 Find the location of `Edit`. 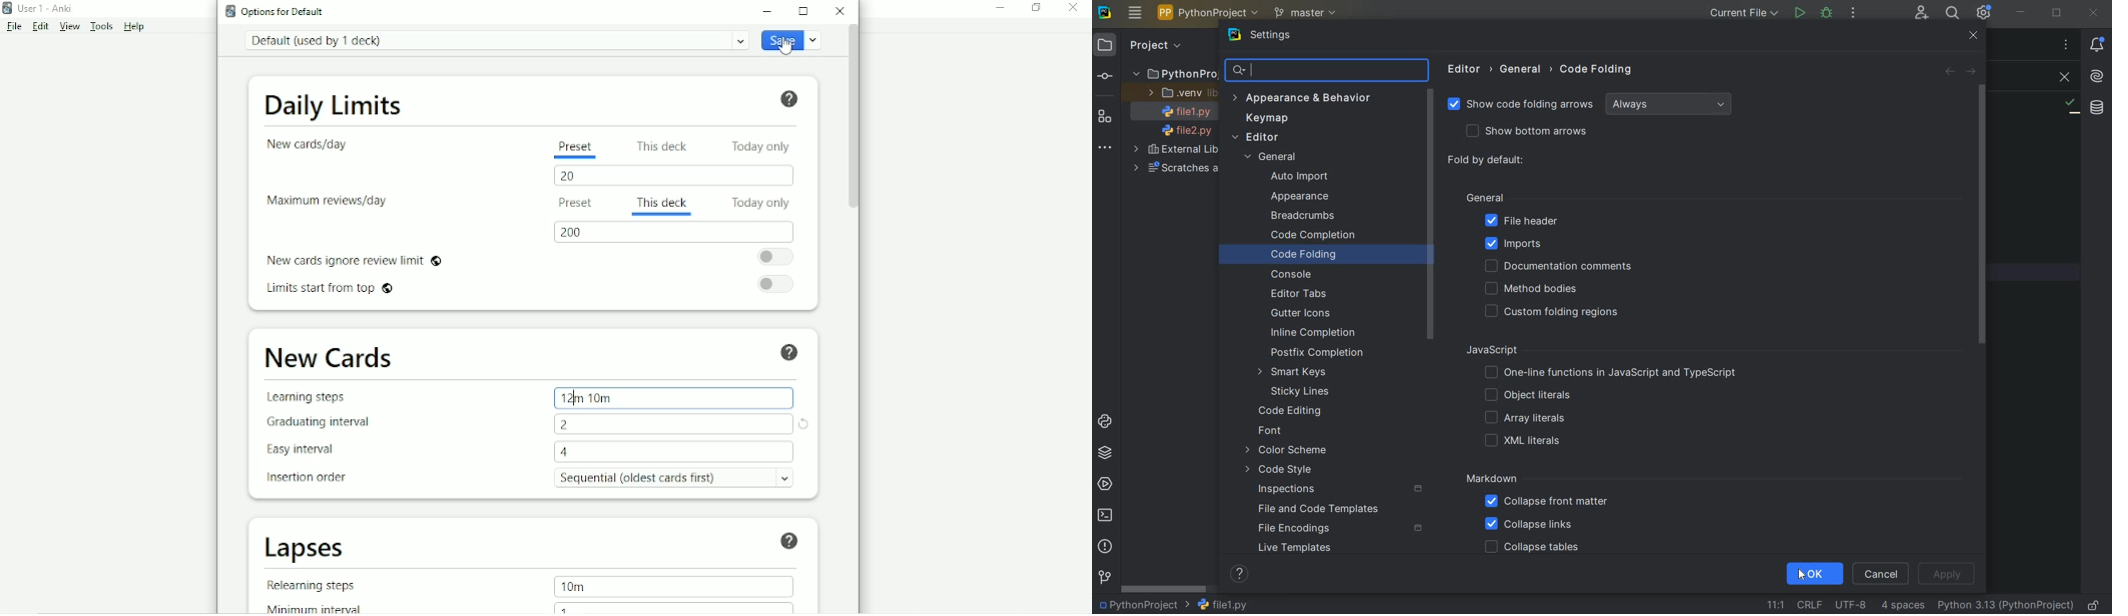

Edit is located at coordinates (41, 27).